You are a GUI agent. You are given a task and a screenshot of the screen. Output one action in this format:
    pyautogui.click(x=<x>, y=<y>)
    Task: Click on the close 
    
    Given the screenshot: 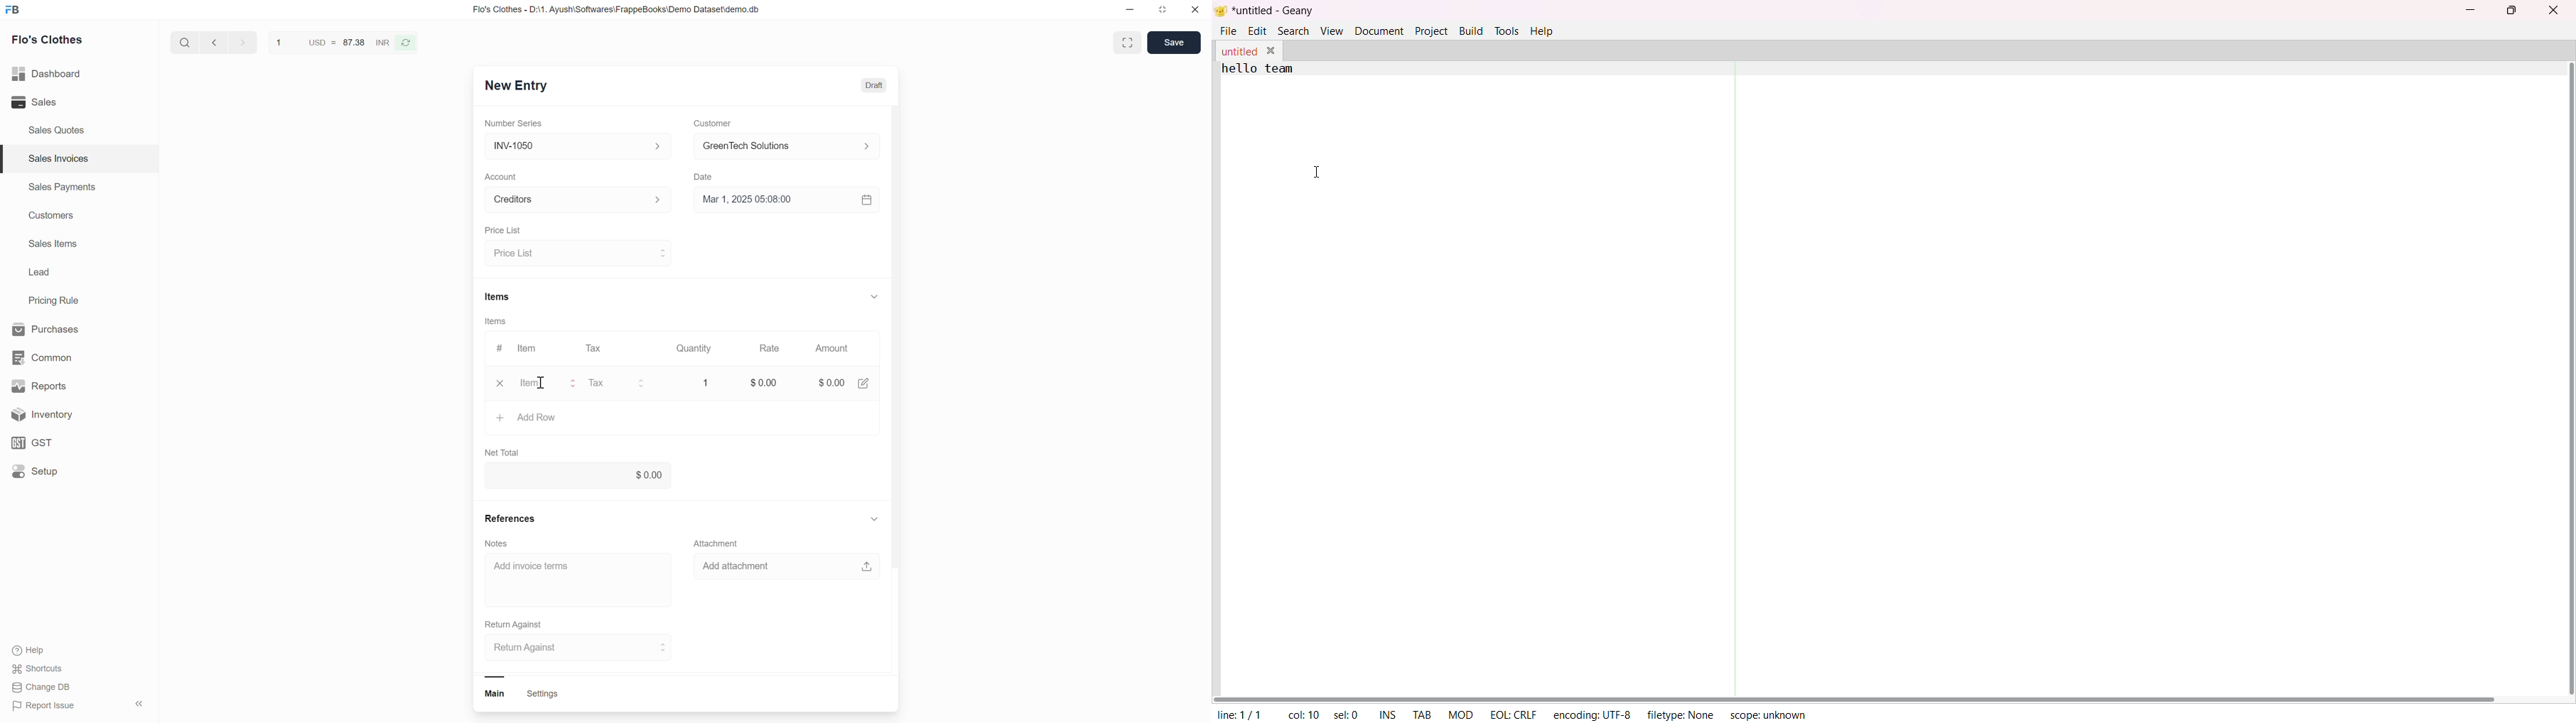 What is the action you would take?
    pyautogui.click(x=1196, y=11)
    